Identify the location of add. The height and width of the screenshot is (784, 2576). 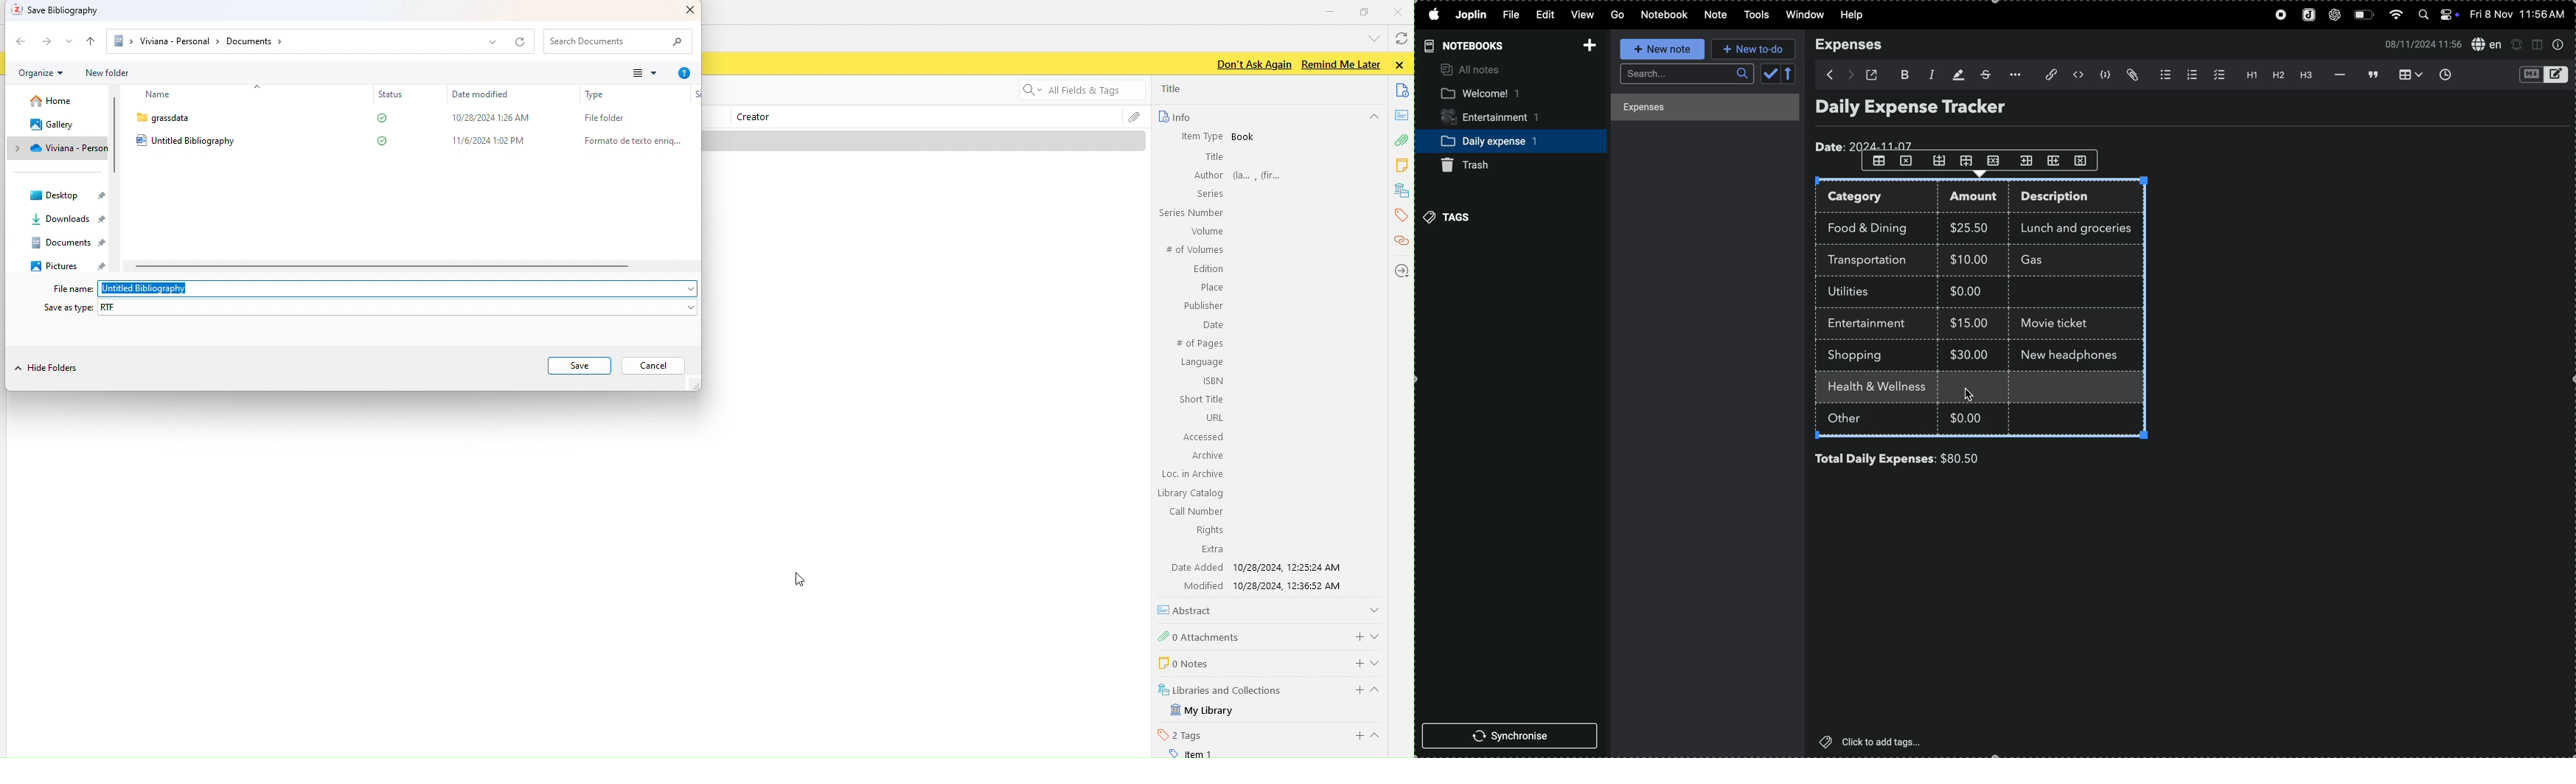
(1357, 736).